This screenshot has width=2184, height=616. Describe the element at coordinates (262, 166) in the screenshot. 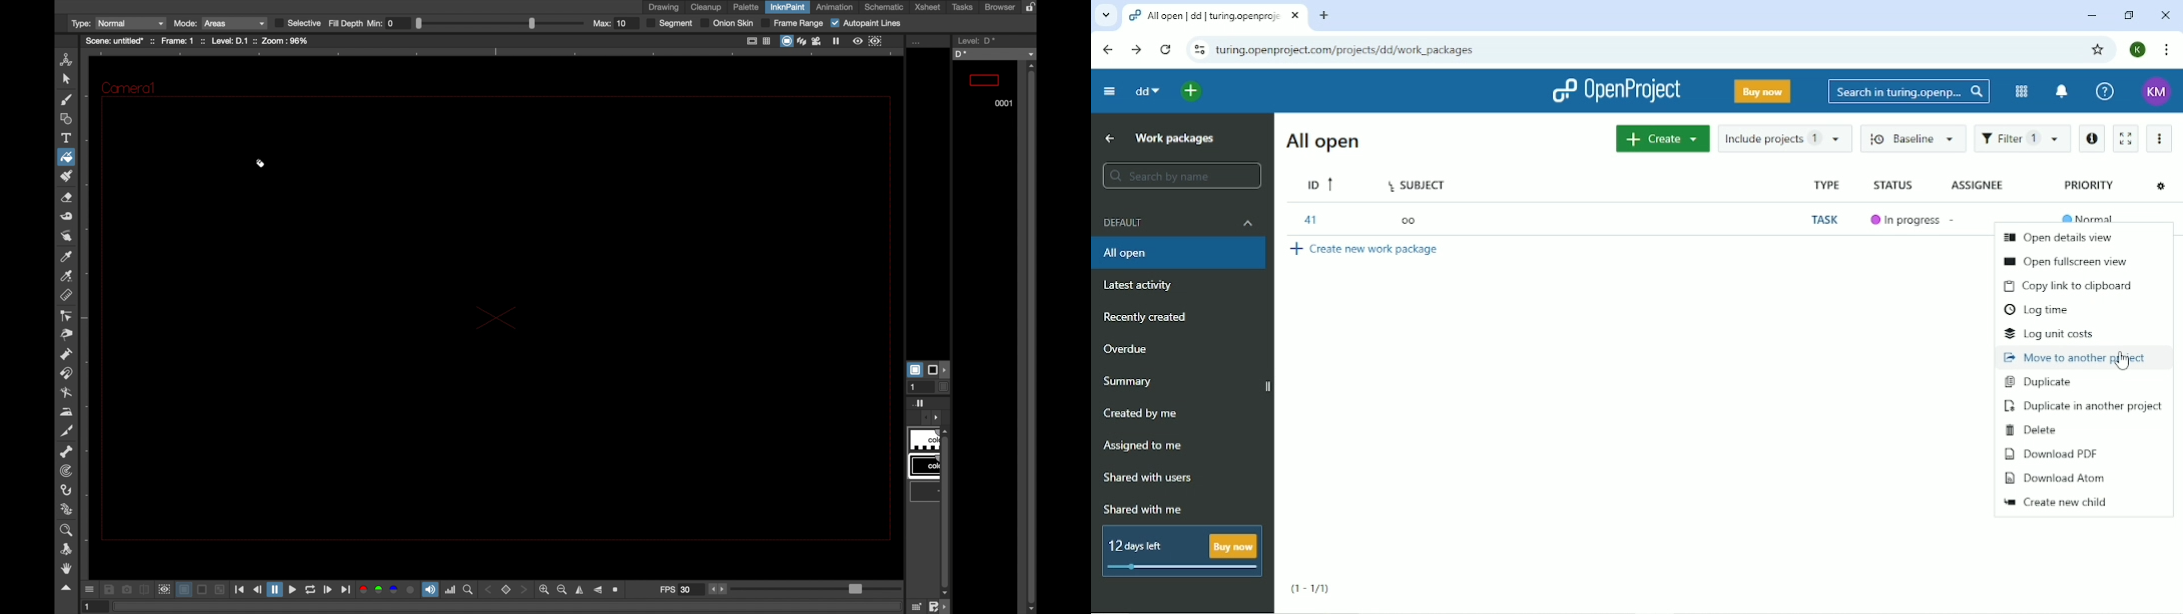

I see `fill cursor` at that location.